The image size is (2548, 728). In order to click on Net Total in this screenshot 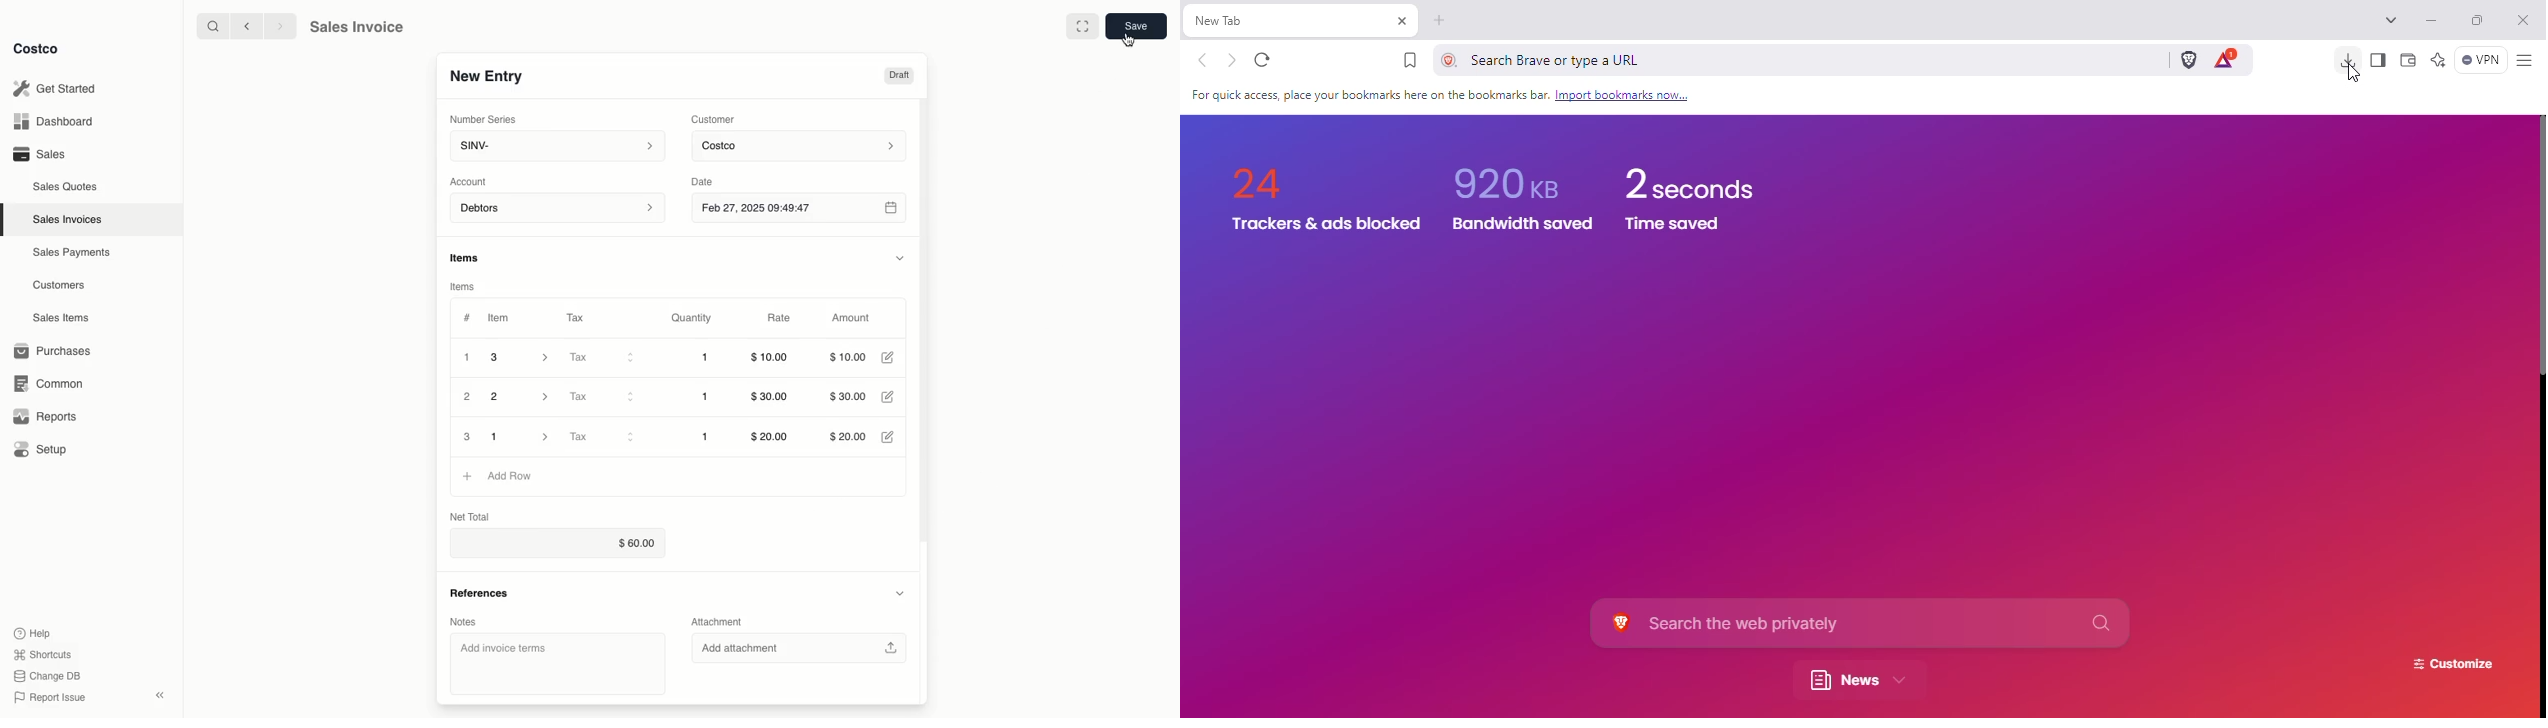, I will do `click(473, 515)`.